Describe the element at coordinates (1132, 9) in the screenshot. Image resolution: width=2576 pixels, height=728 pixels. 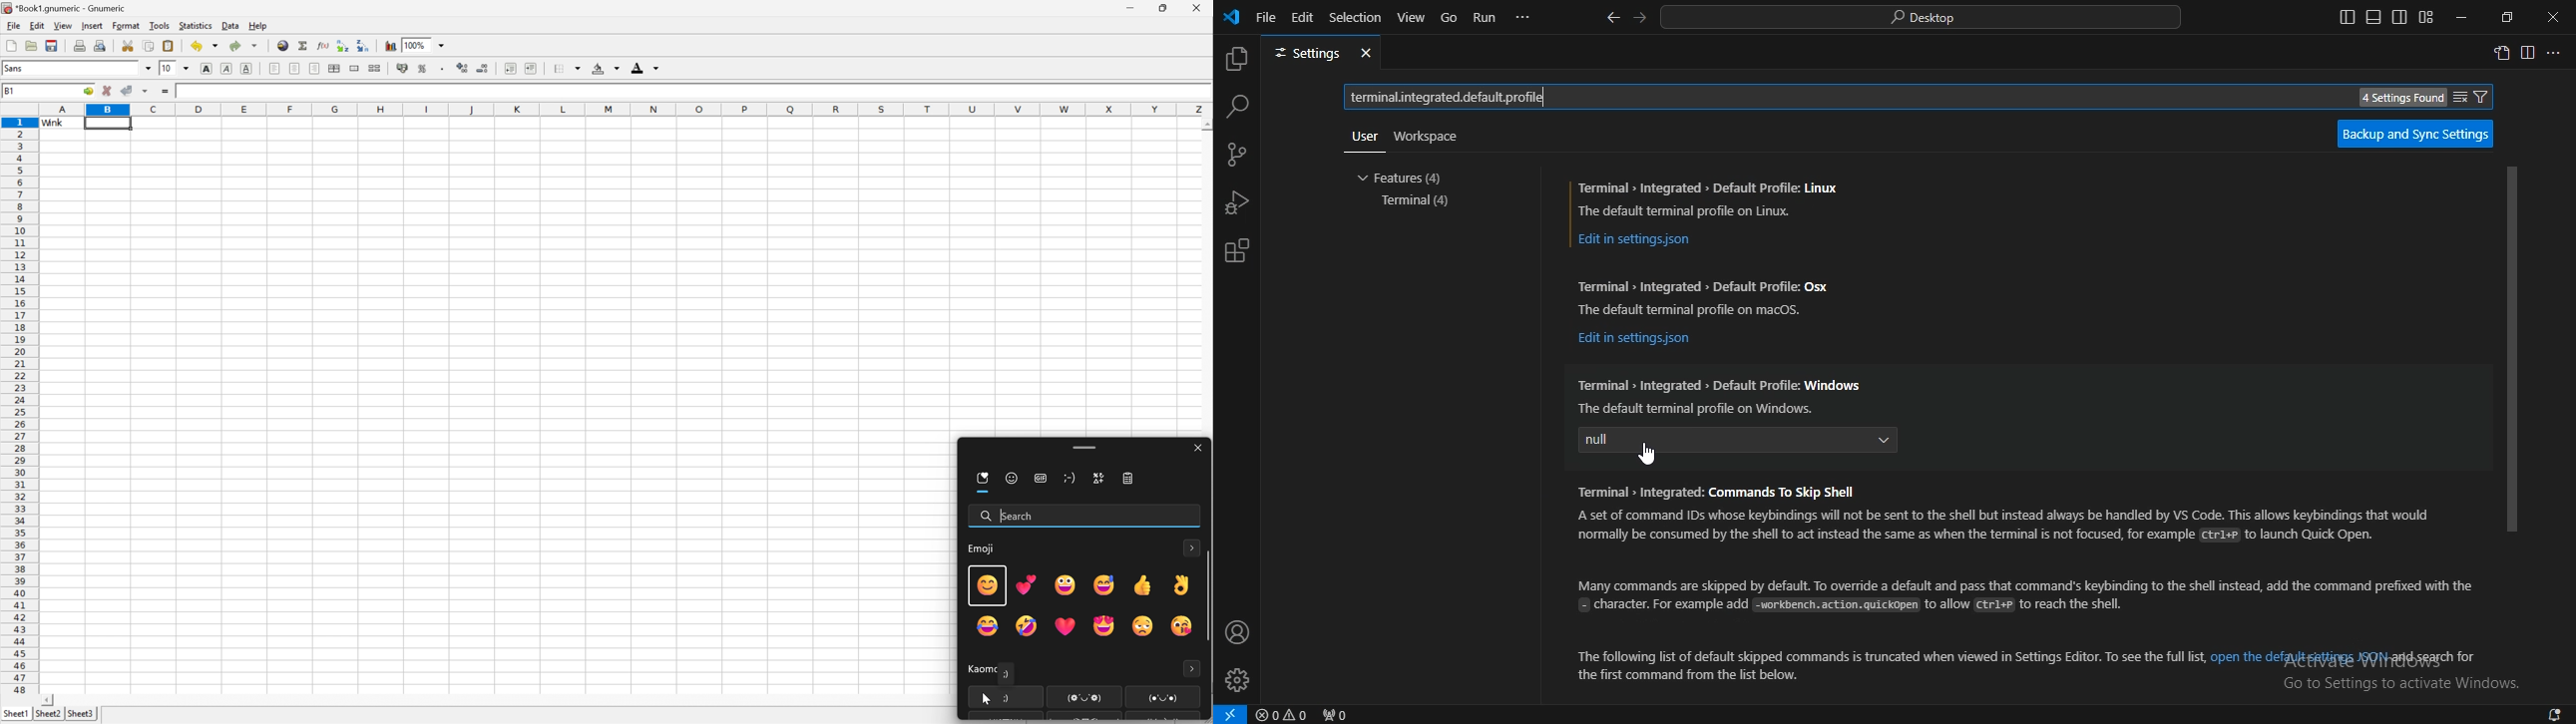
I see `minimize` at that location.